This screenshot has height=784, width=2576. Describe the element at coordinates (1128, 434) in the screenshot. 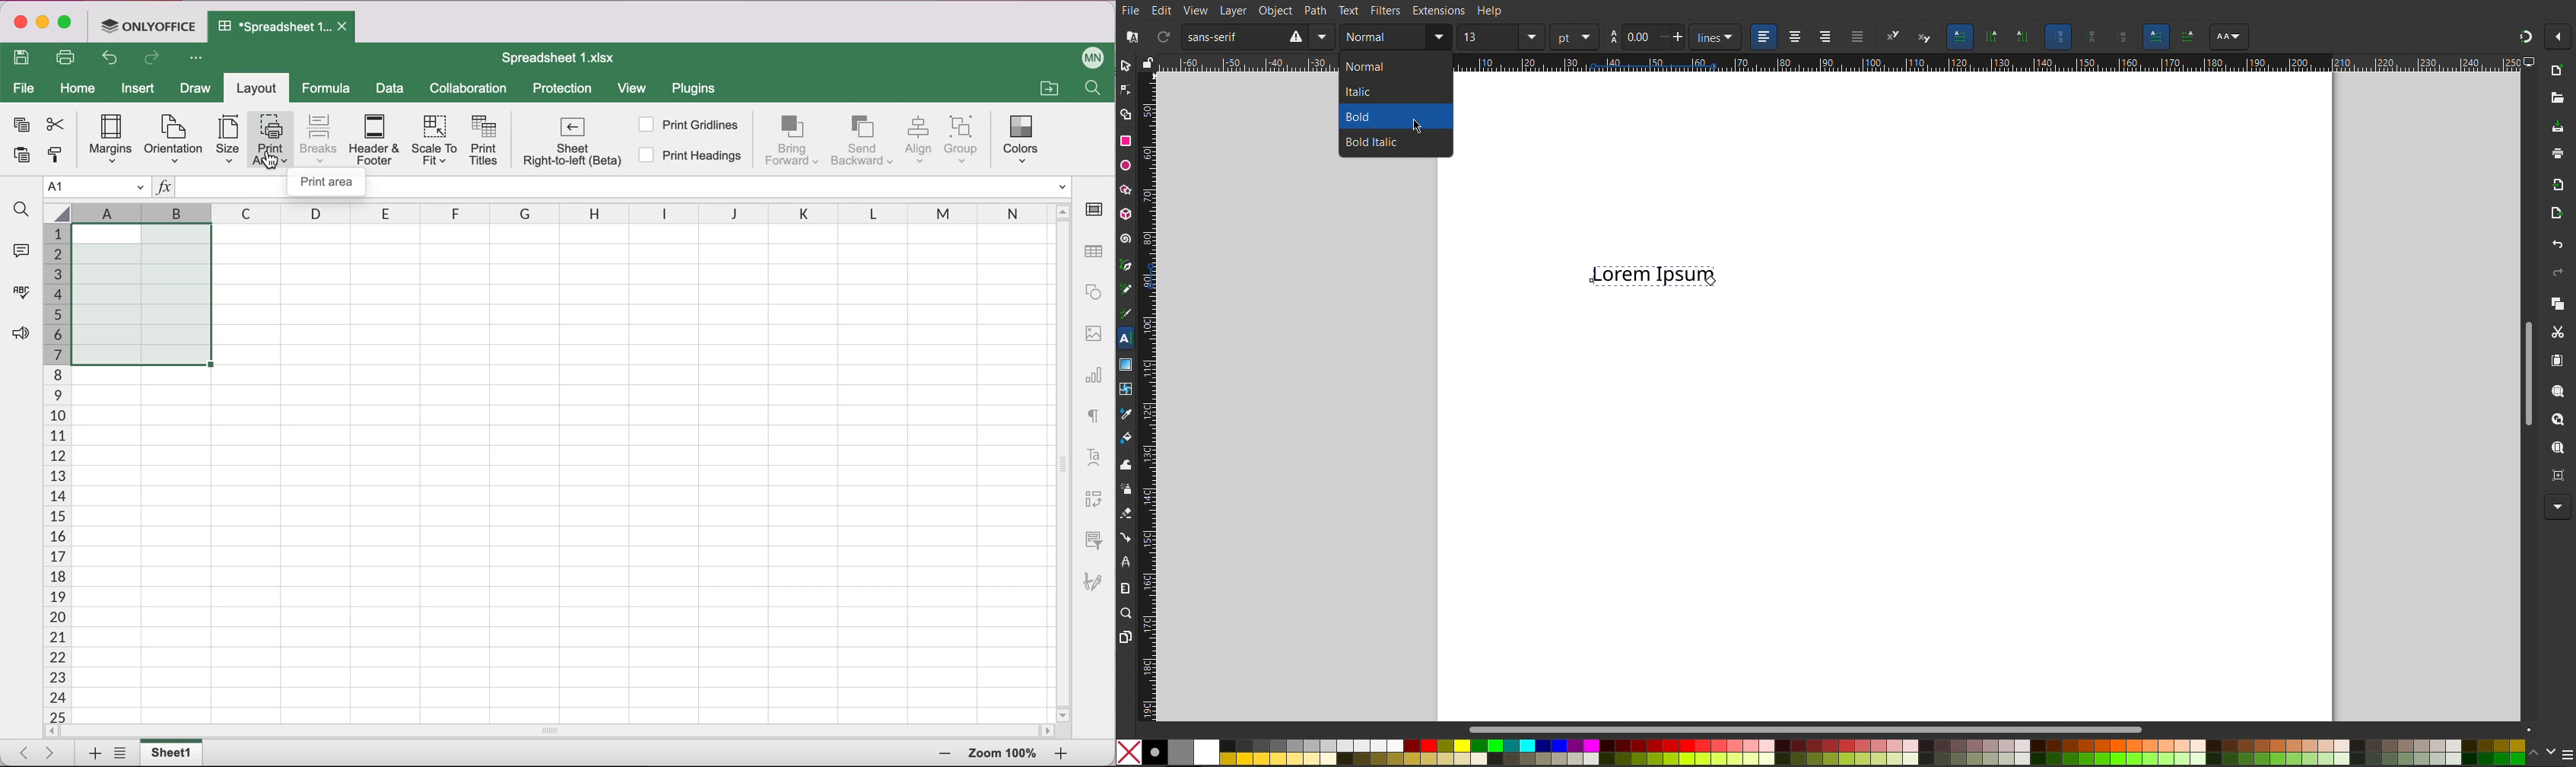

I see `Paint Bucket Tool` at that location.